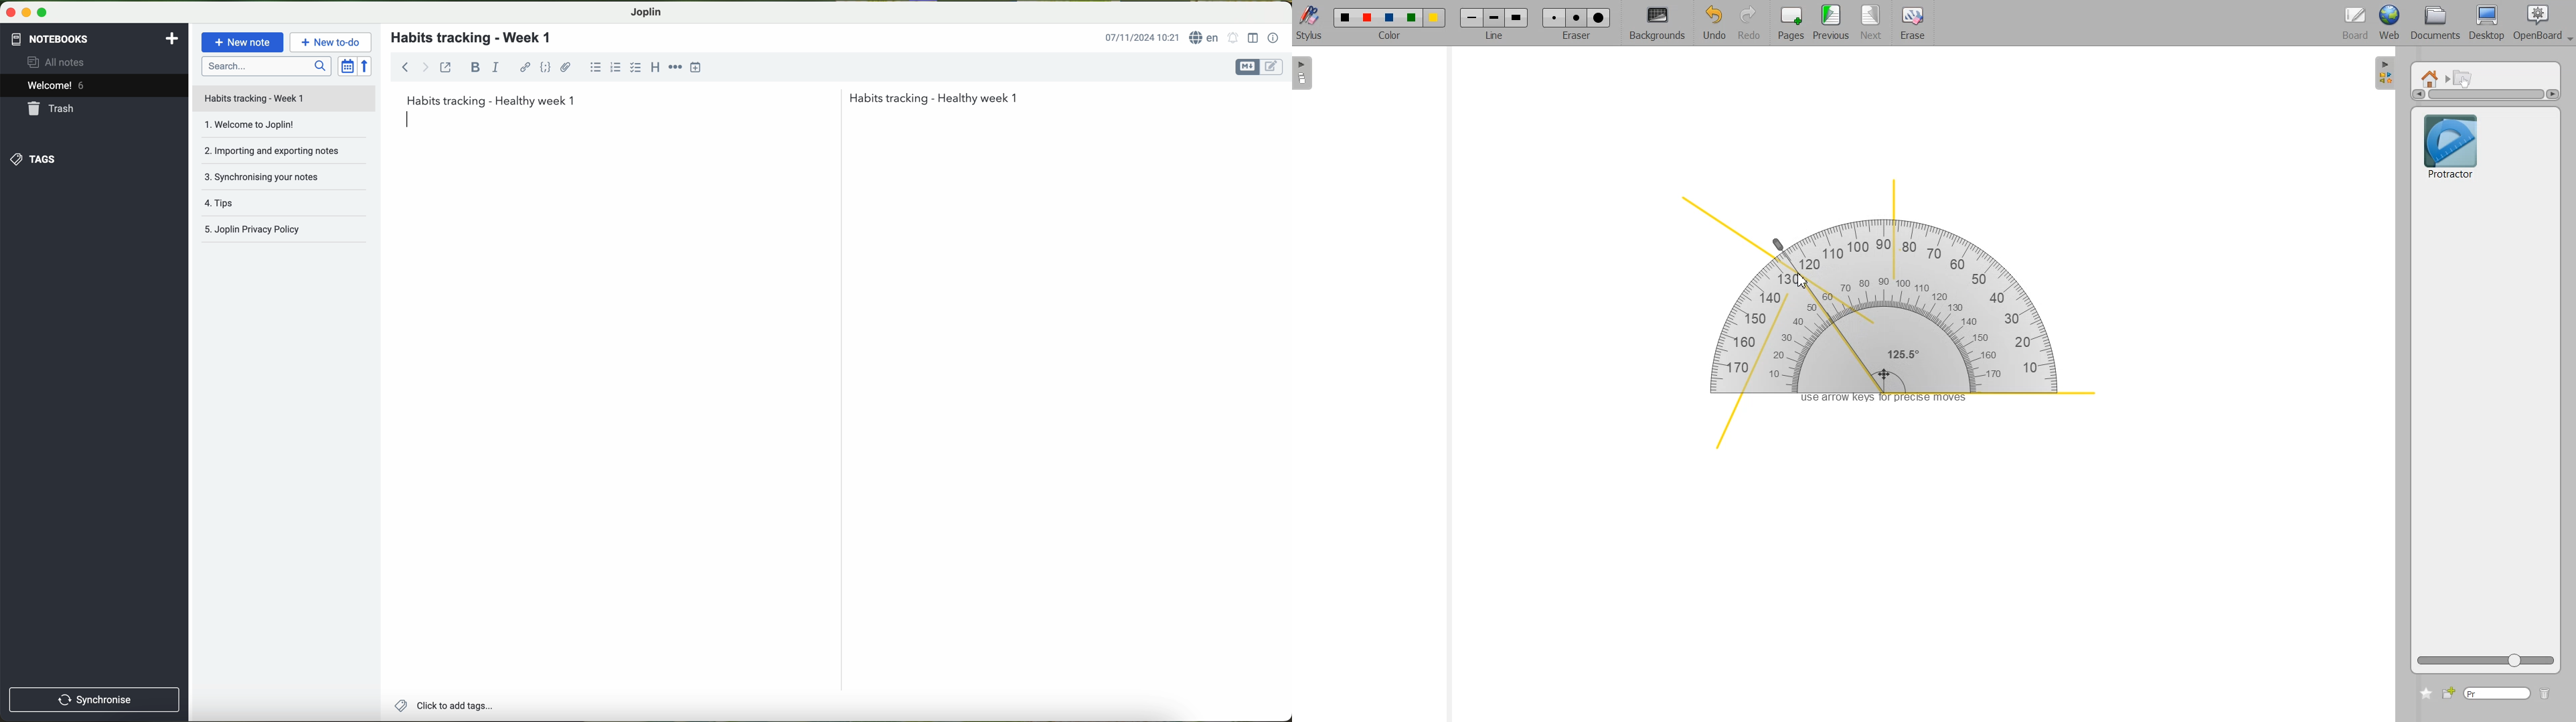  I want to click on attach file, so click(567, 67).